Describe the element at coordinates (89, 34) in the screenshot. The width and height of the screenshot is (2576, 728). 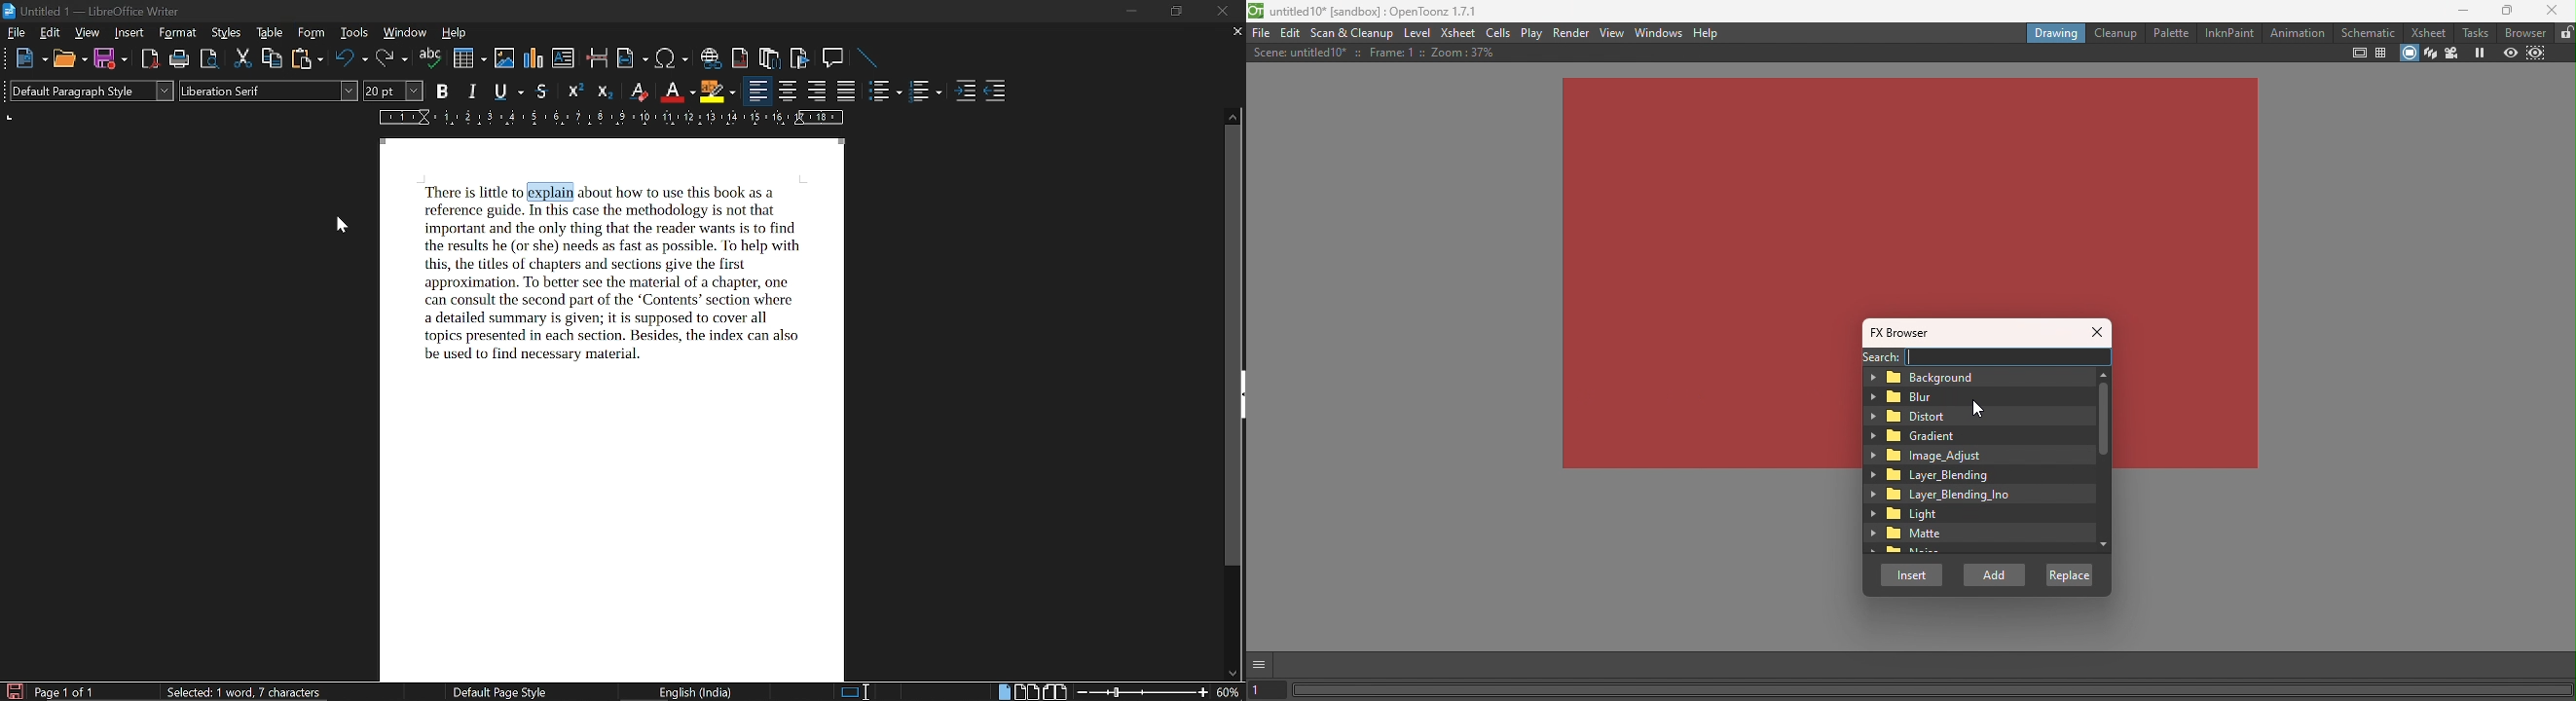
I see `view` at that location.